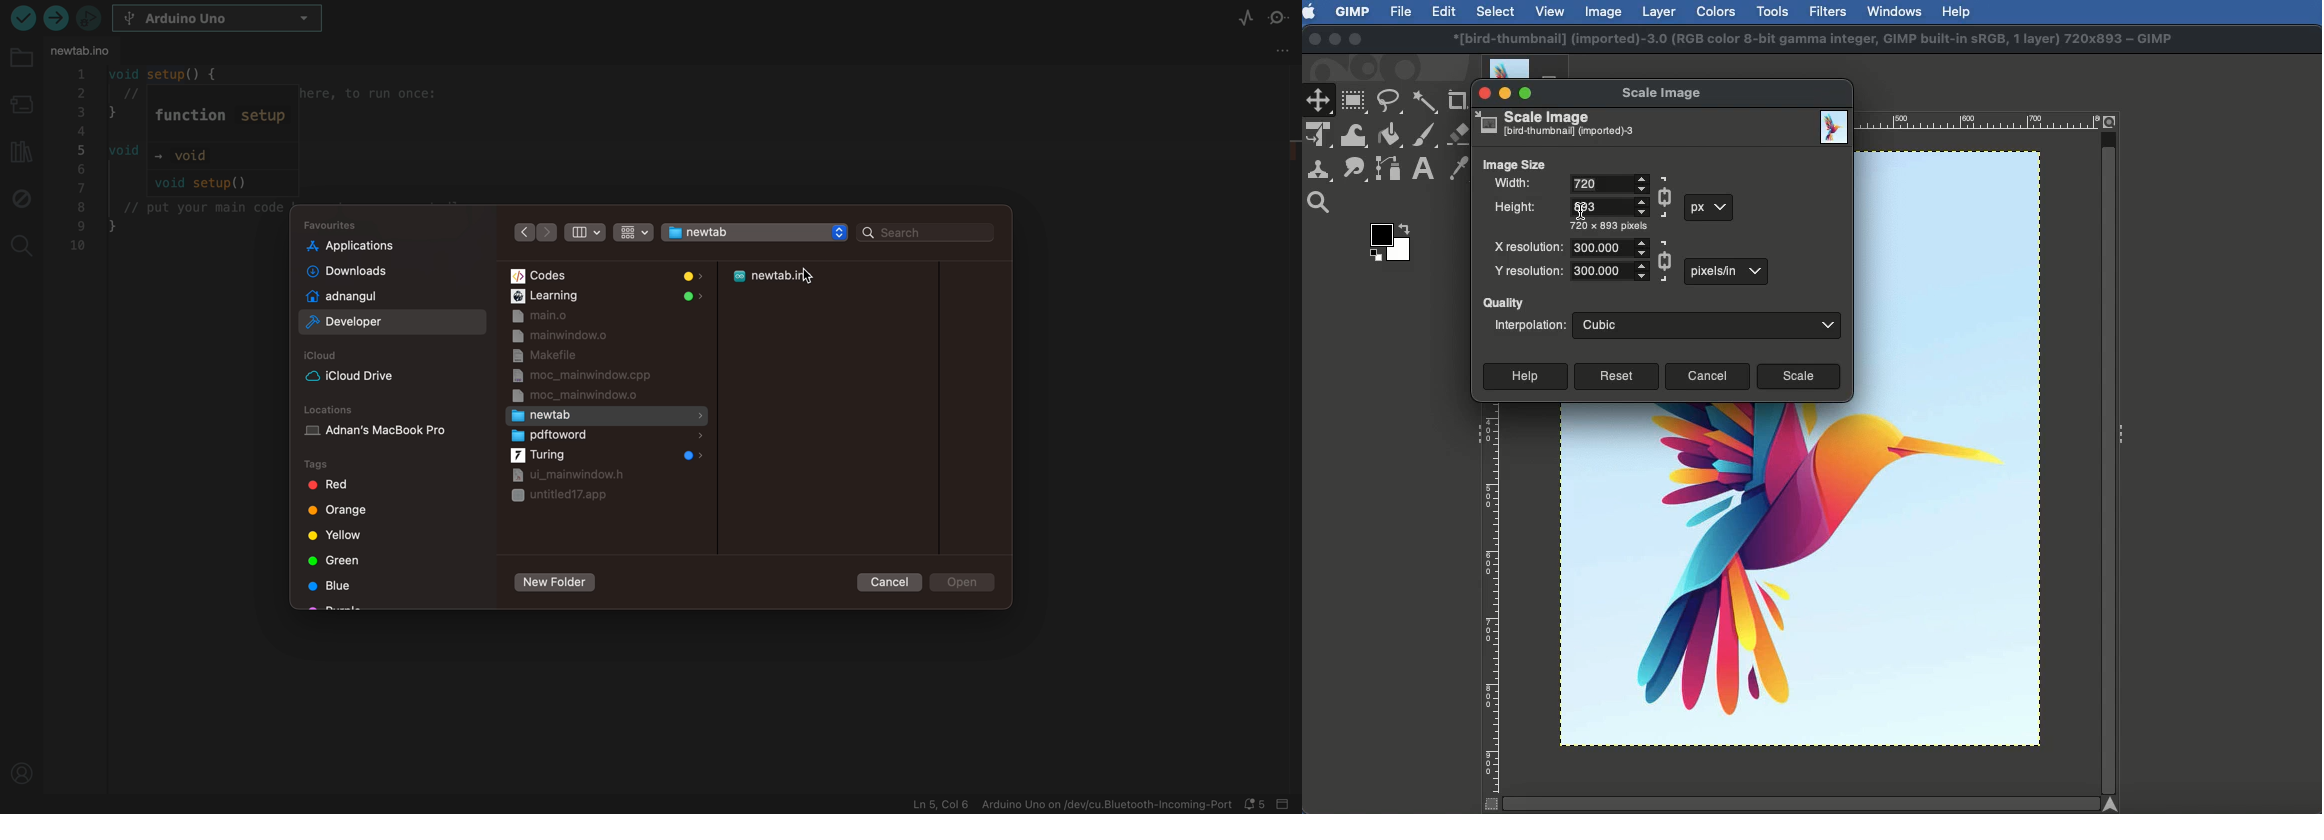  Describe the element at coordinates (1476, 433) in the screenshot. I see `Collapse` at that location.